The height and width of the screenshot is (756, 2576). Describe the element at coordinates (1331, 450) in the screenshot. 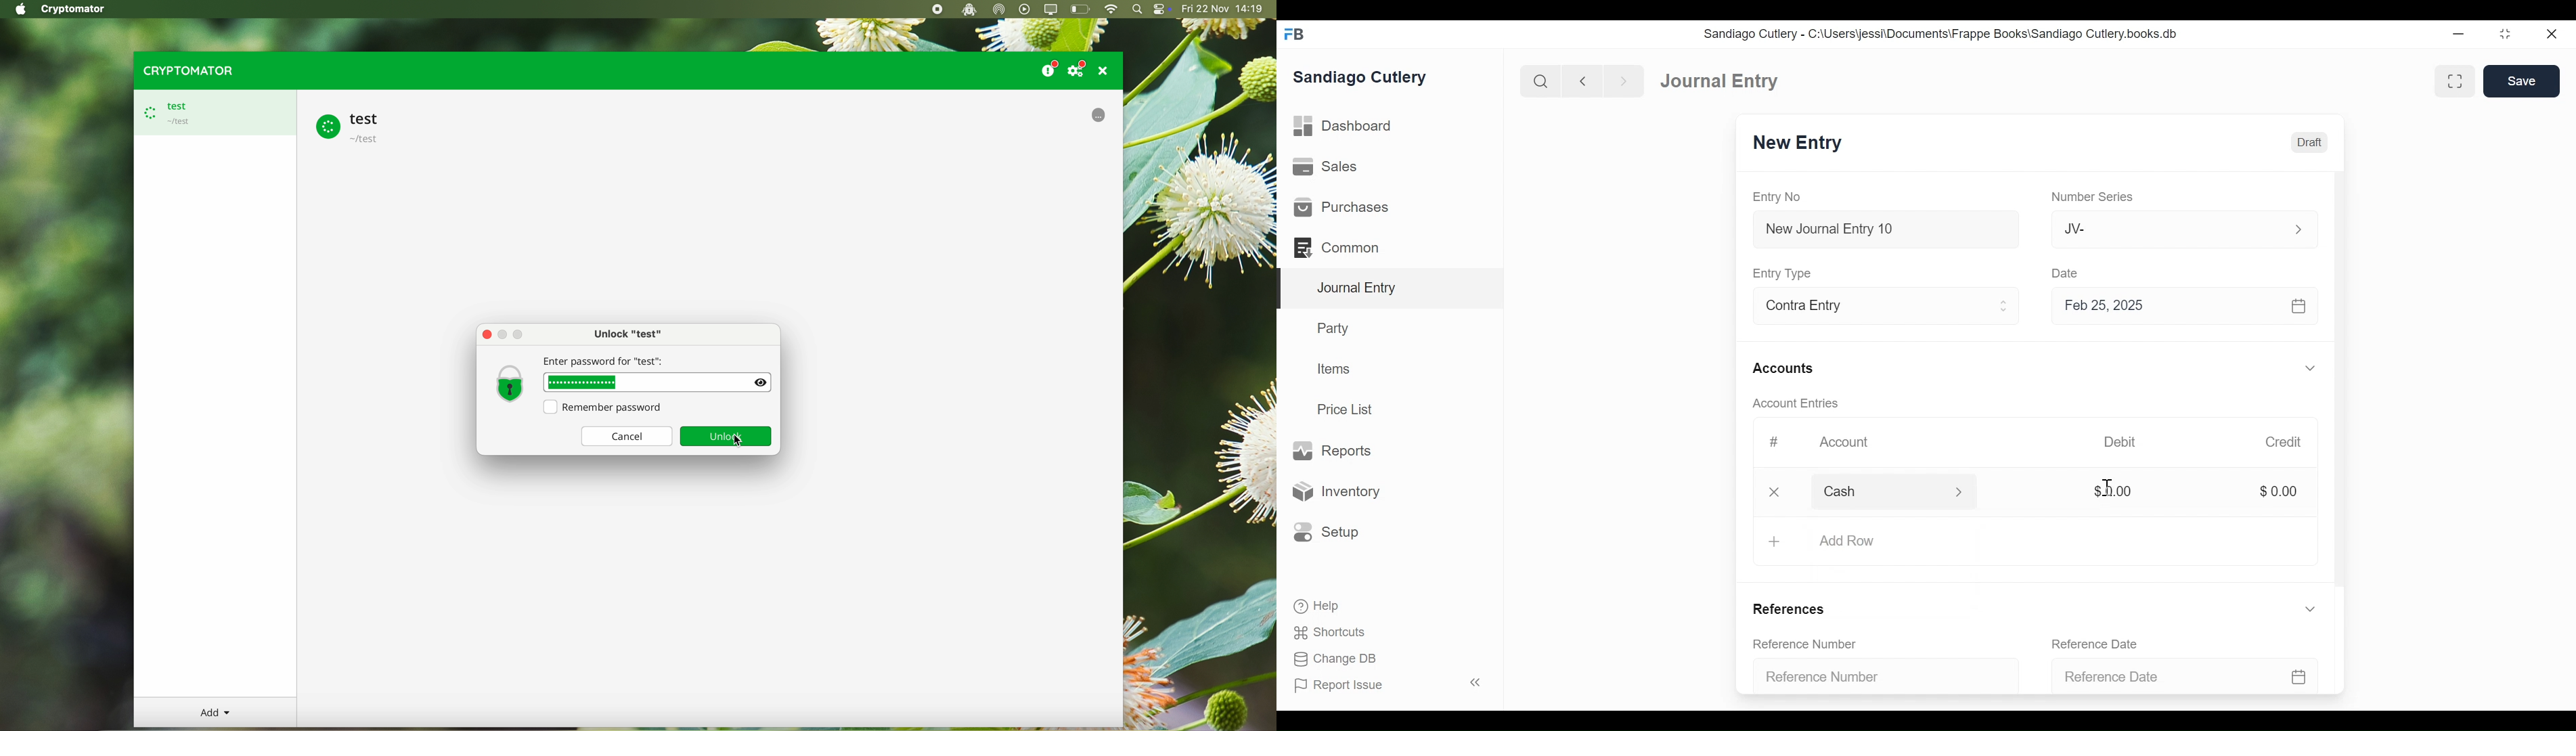

I see `Reports` at that location.